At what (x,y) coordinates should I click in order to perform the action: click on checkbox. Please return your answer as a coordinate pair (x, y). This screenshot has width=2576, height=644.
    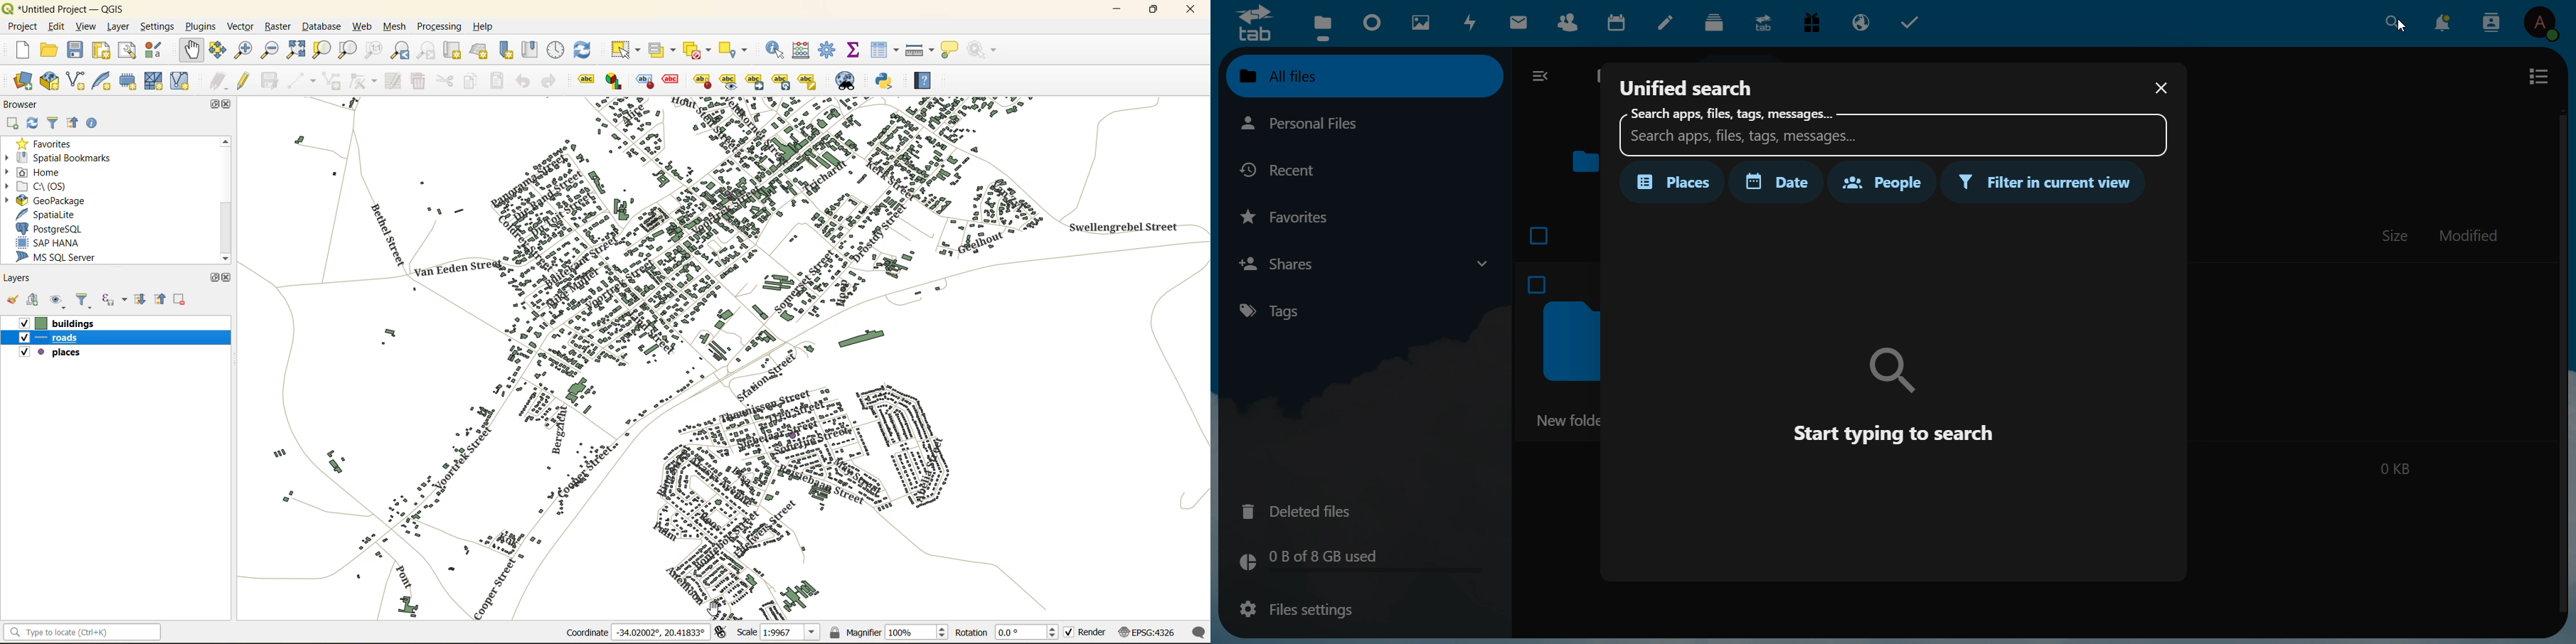
    Looking at the image, I should click on (1540, 232).